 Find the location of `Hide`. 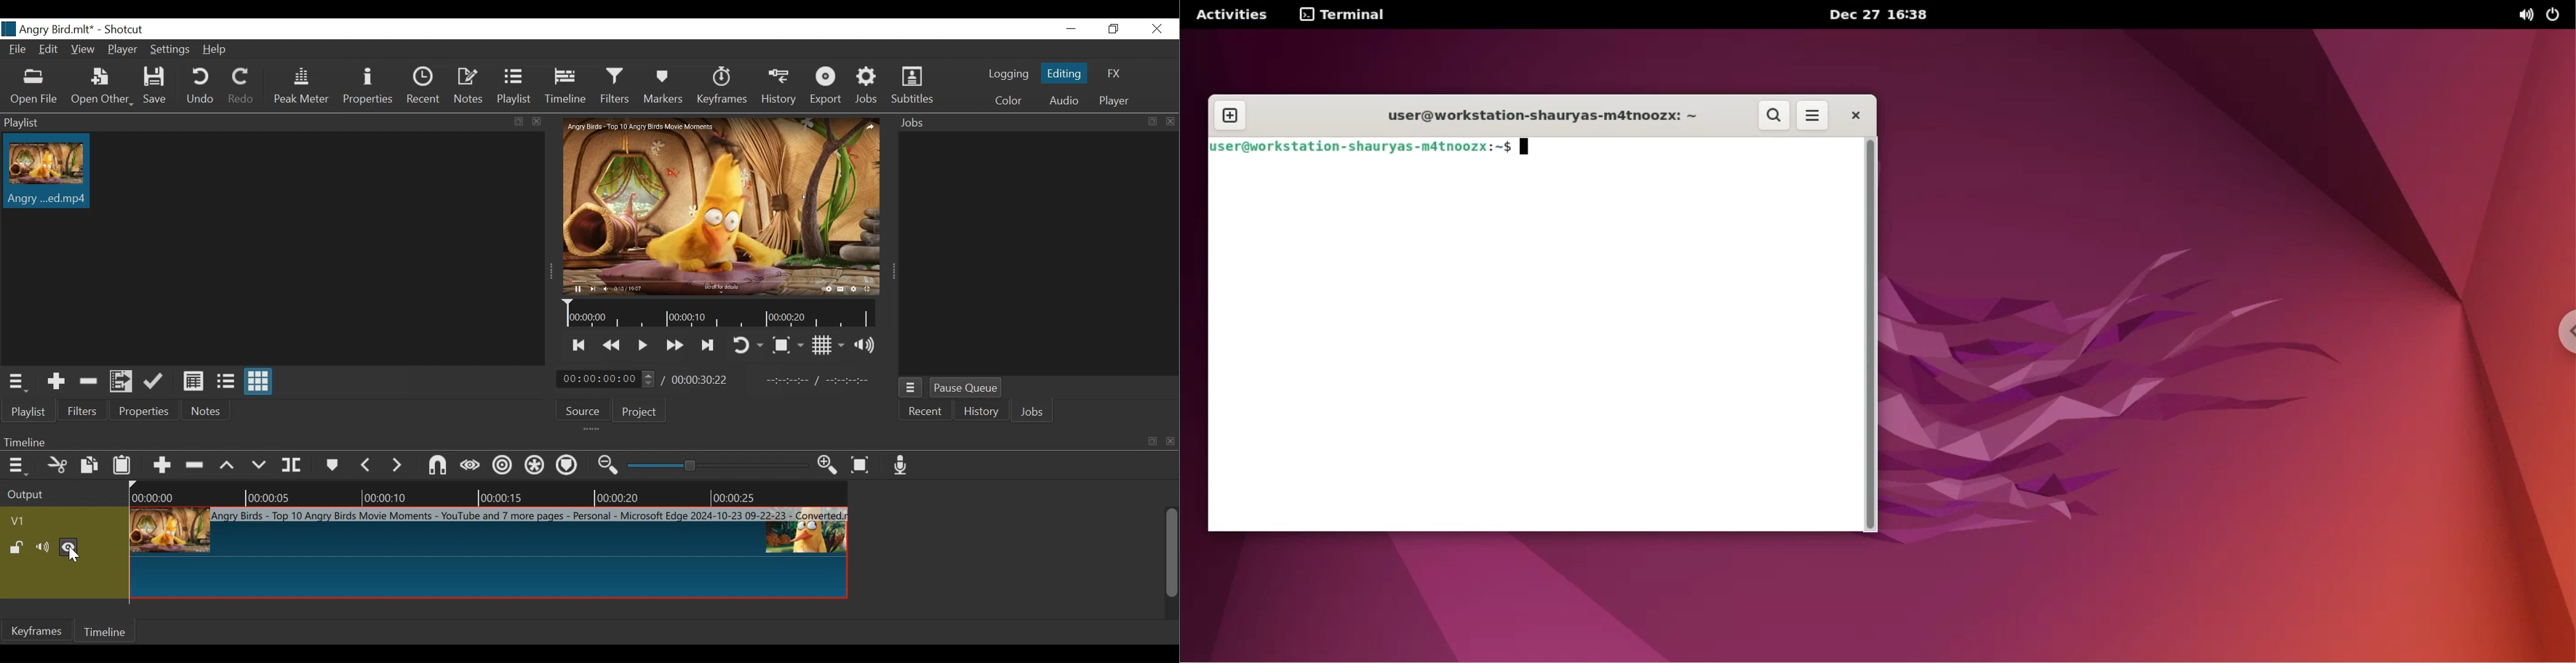

Hide is located at coordinates (68, 546).